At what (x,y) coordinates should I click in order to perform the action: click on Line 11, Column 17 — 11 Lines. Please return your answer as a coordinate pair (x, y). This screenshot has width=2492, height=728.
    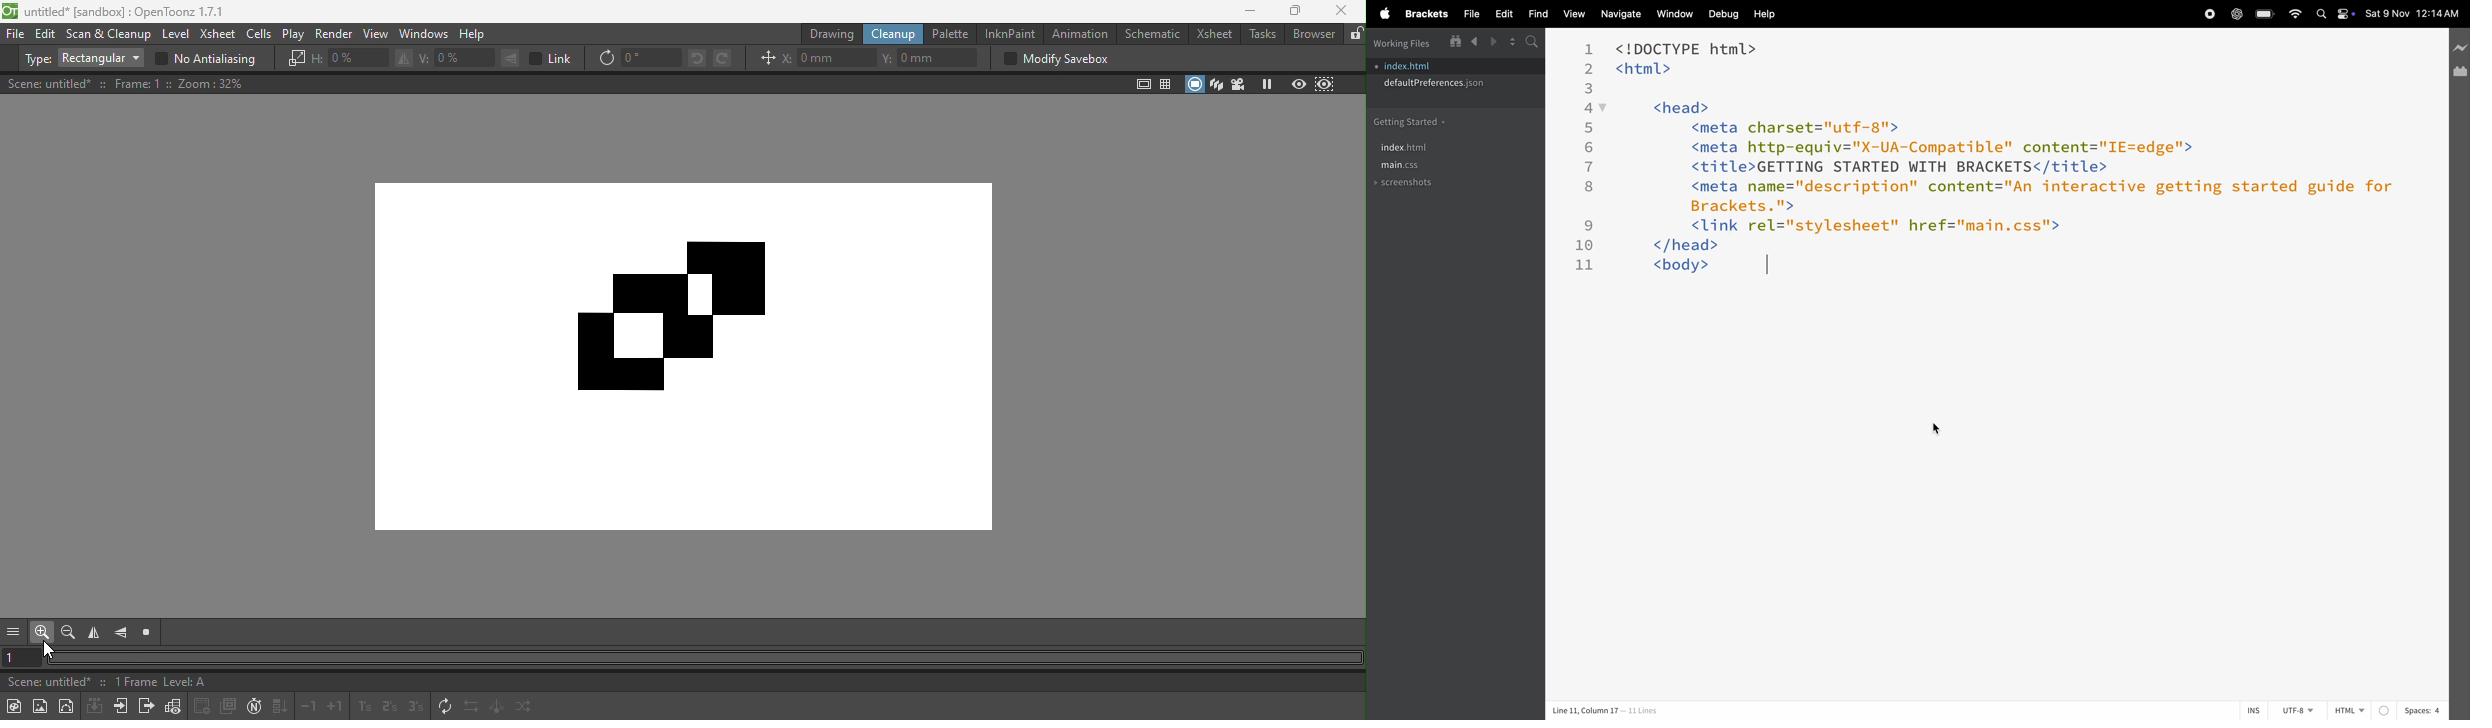
    Looking at the image, I should click on (1604, 710).